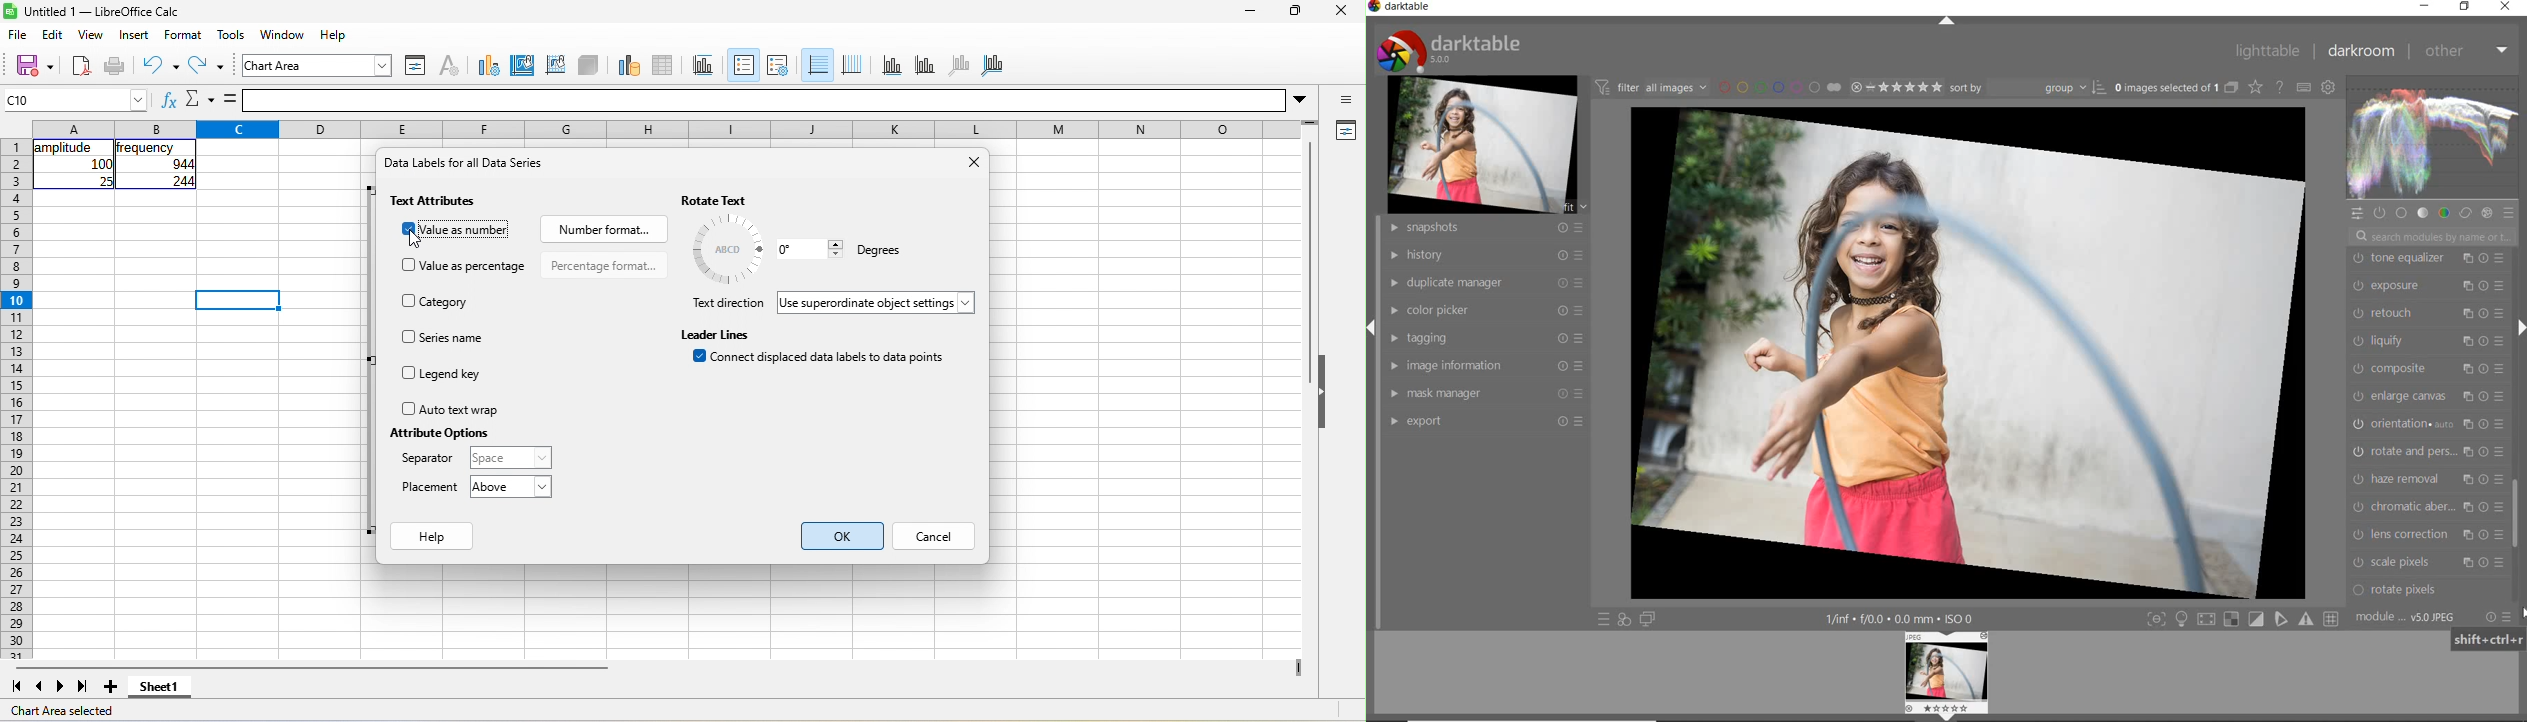 This screenshot has width=2548, height=728. What do you see at coordinates (879, 303) in the screenshot?
I see `use superordinate object settings` at bounding box center [879, 303].